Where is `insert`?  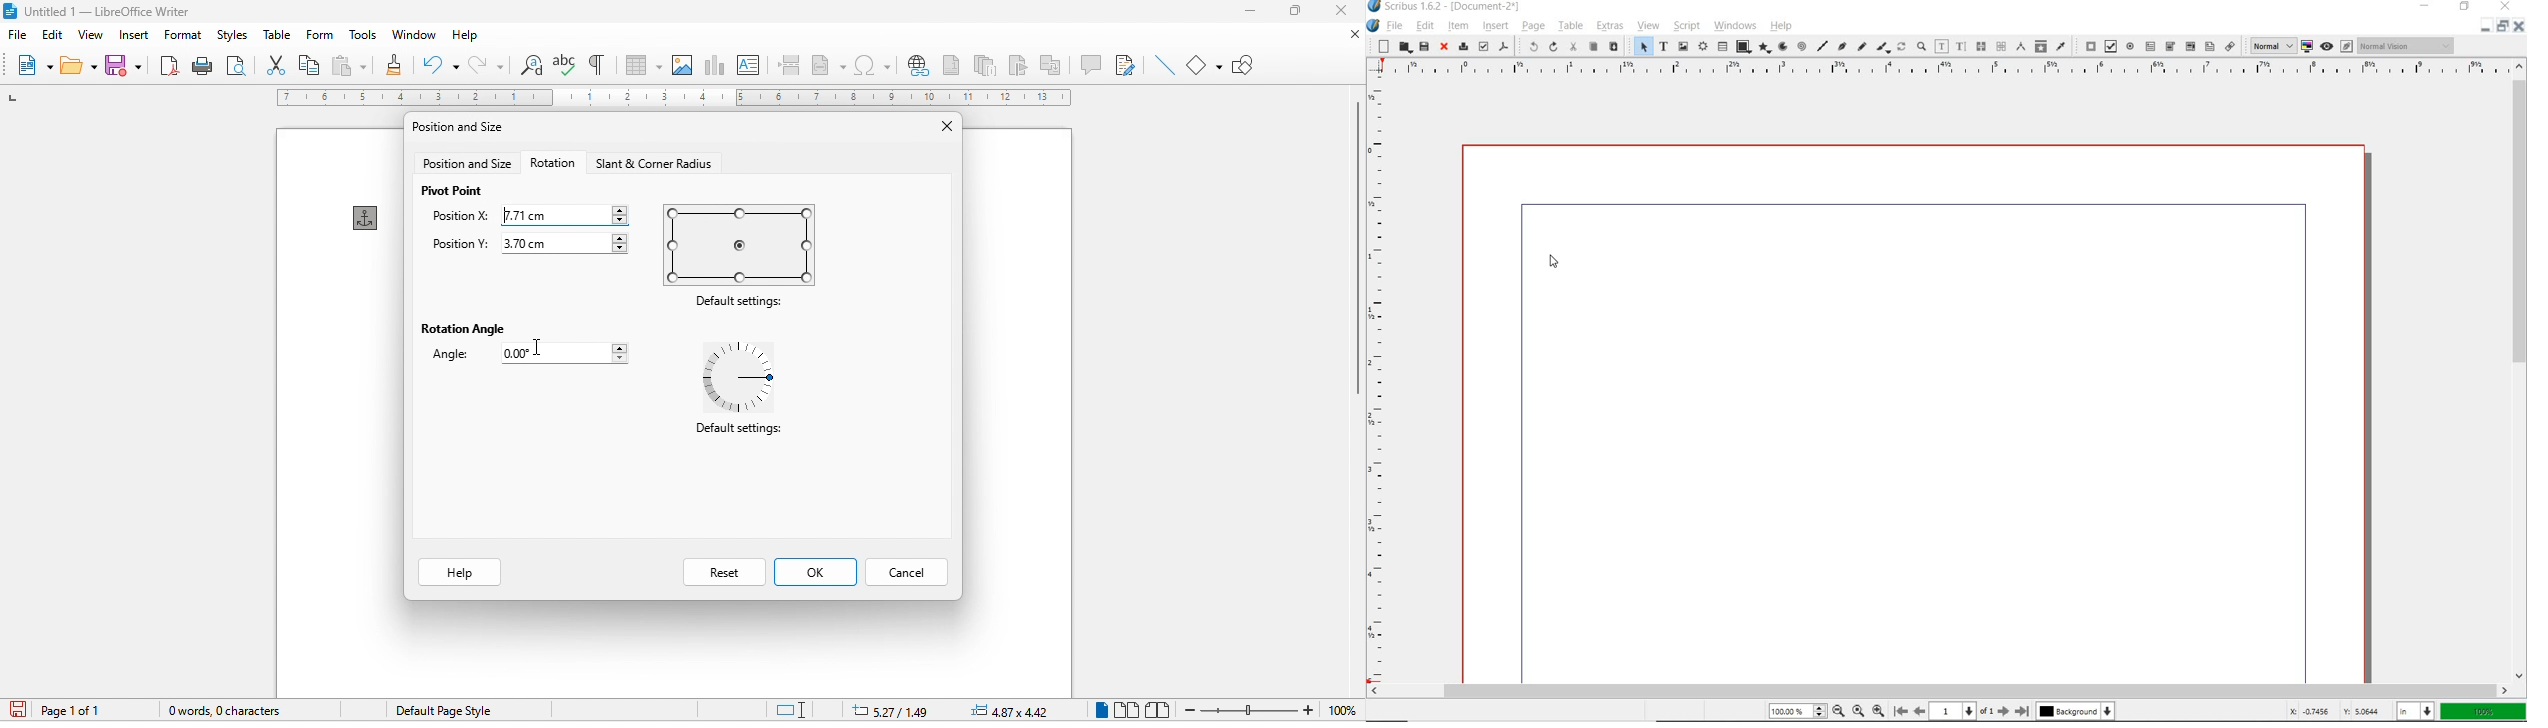
insert is located at coordinates (1495, 26).